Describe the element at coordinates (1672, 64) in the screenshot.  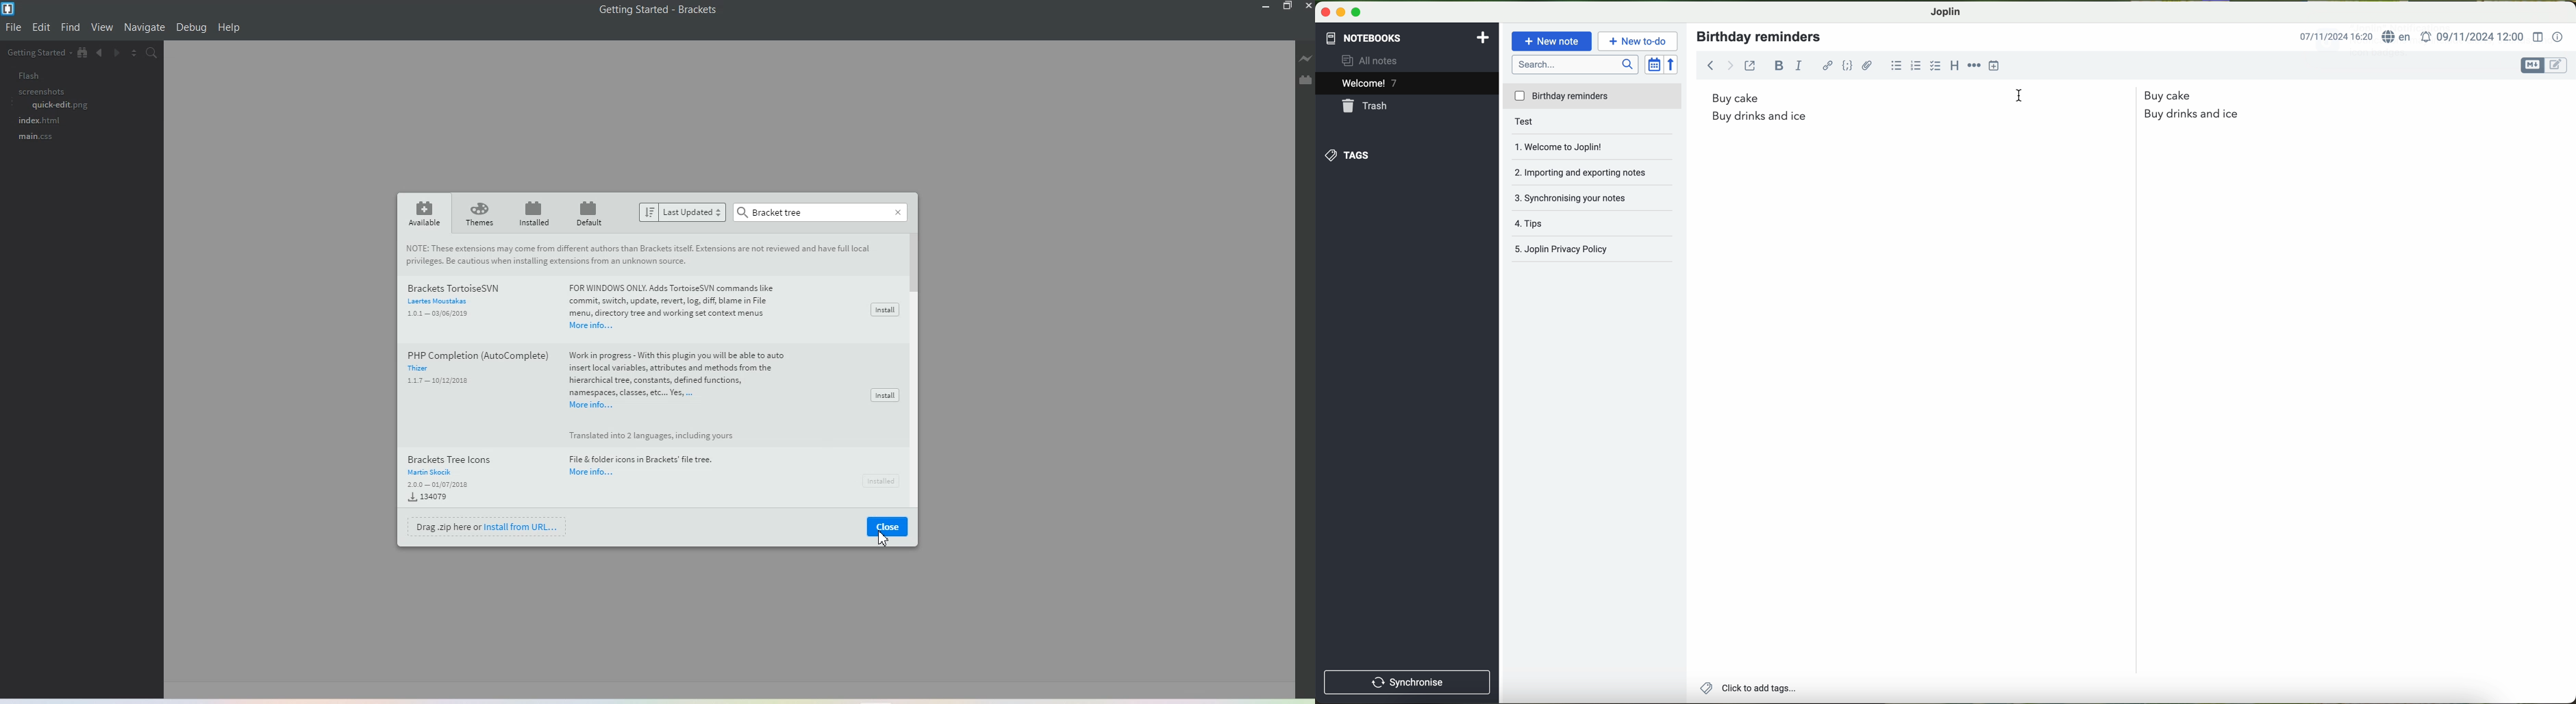
I see `reverse sort order` at that location.